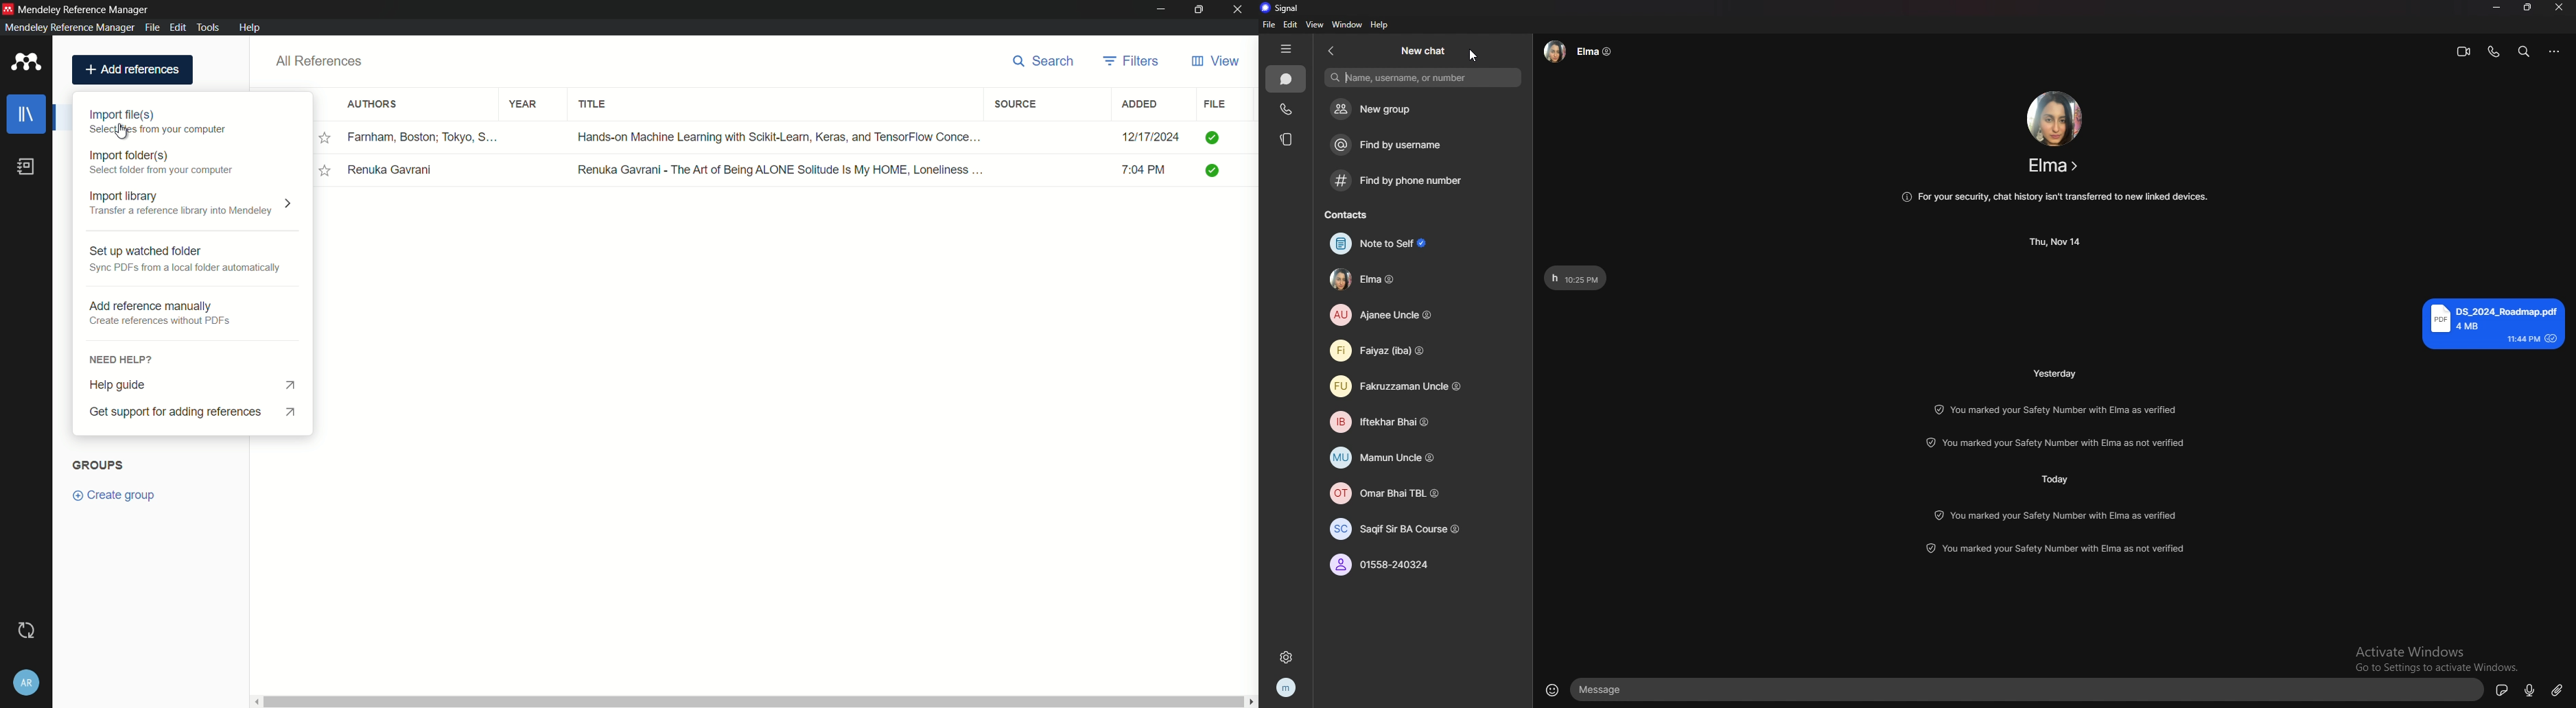 The height and width of the screenshot is (728, 2576). Describe the element at coordinates (1286, 79) in the screenshot. I see `chats` at that location.